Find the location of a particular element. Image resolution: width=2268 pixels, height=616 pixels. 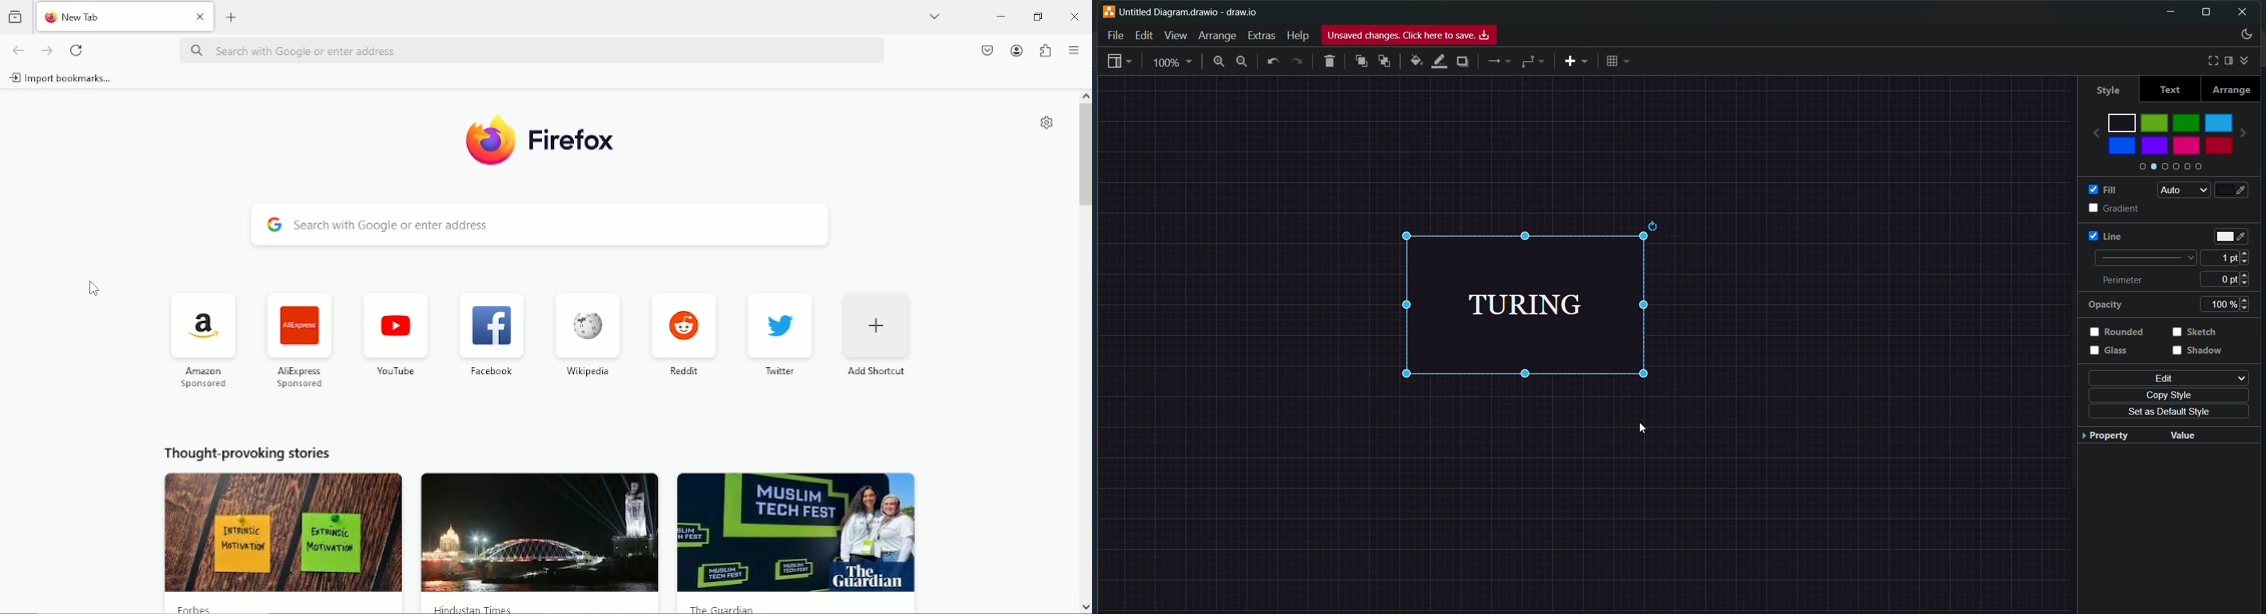

connector is located at coordinates (1534, 61).